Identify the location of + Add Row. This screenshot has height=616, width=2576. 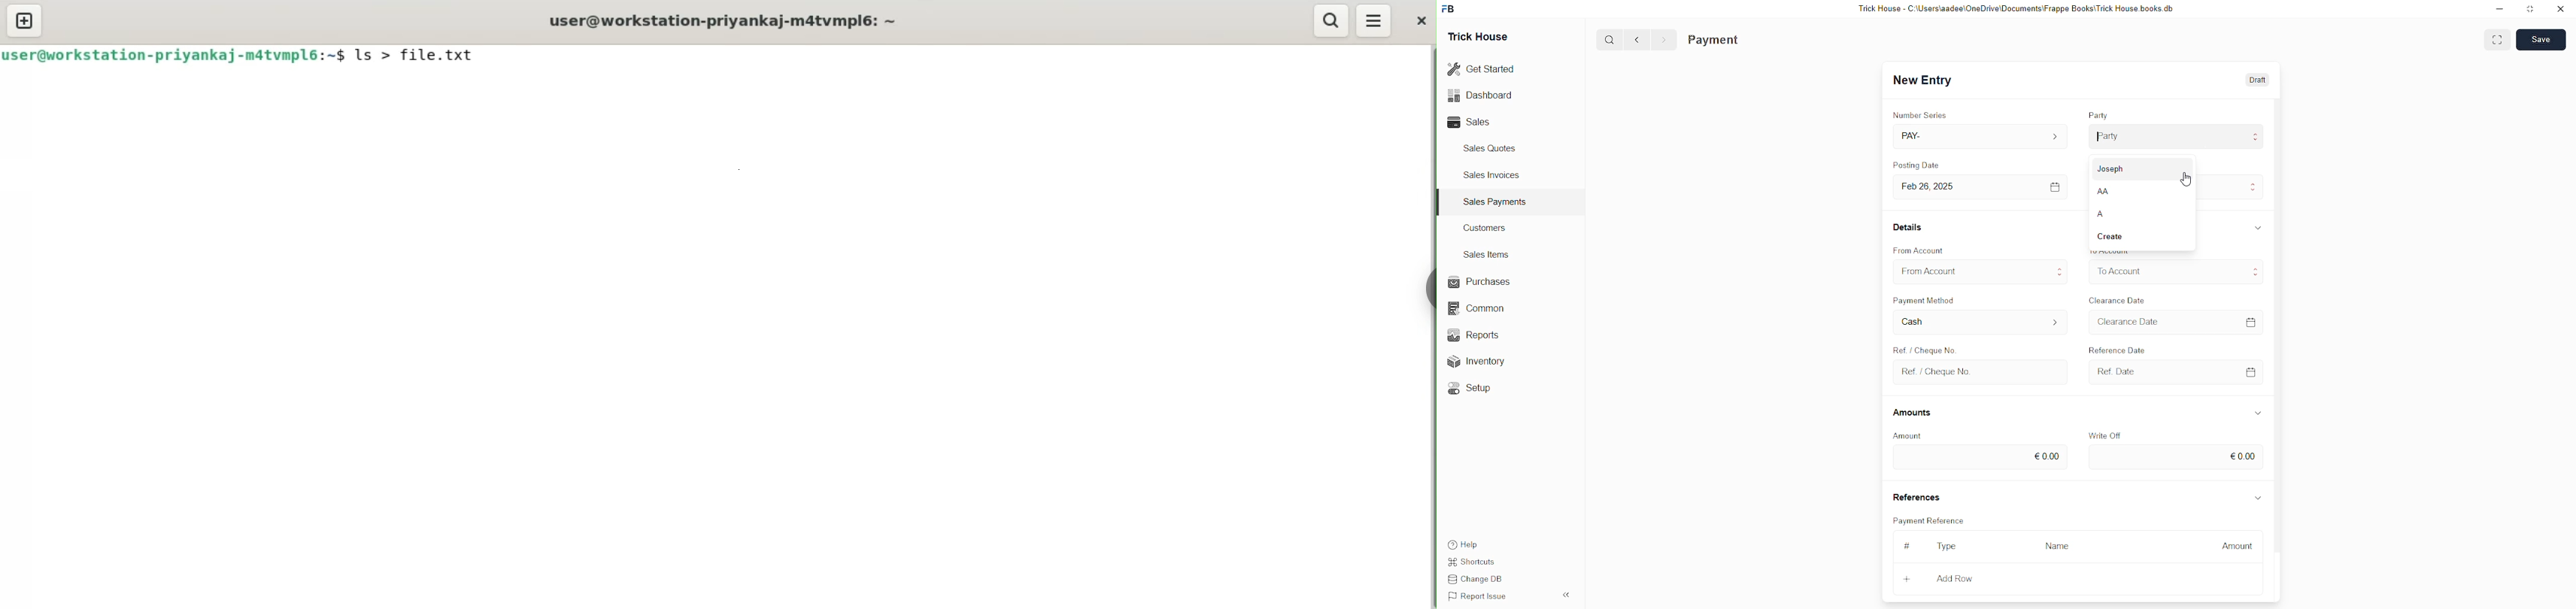
(1963, 580).